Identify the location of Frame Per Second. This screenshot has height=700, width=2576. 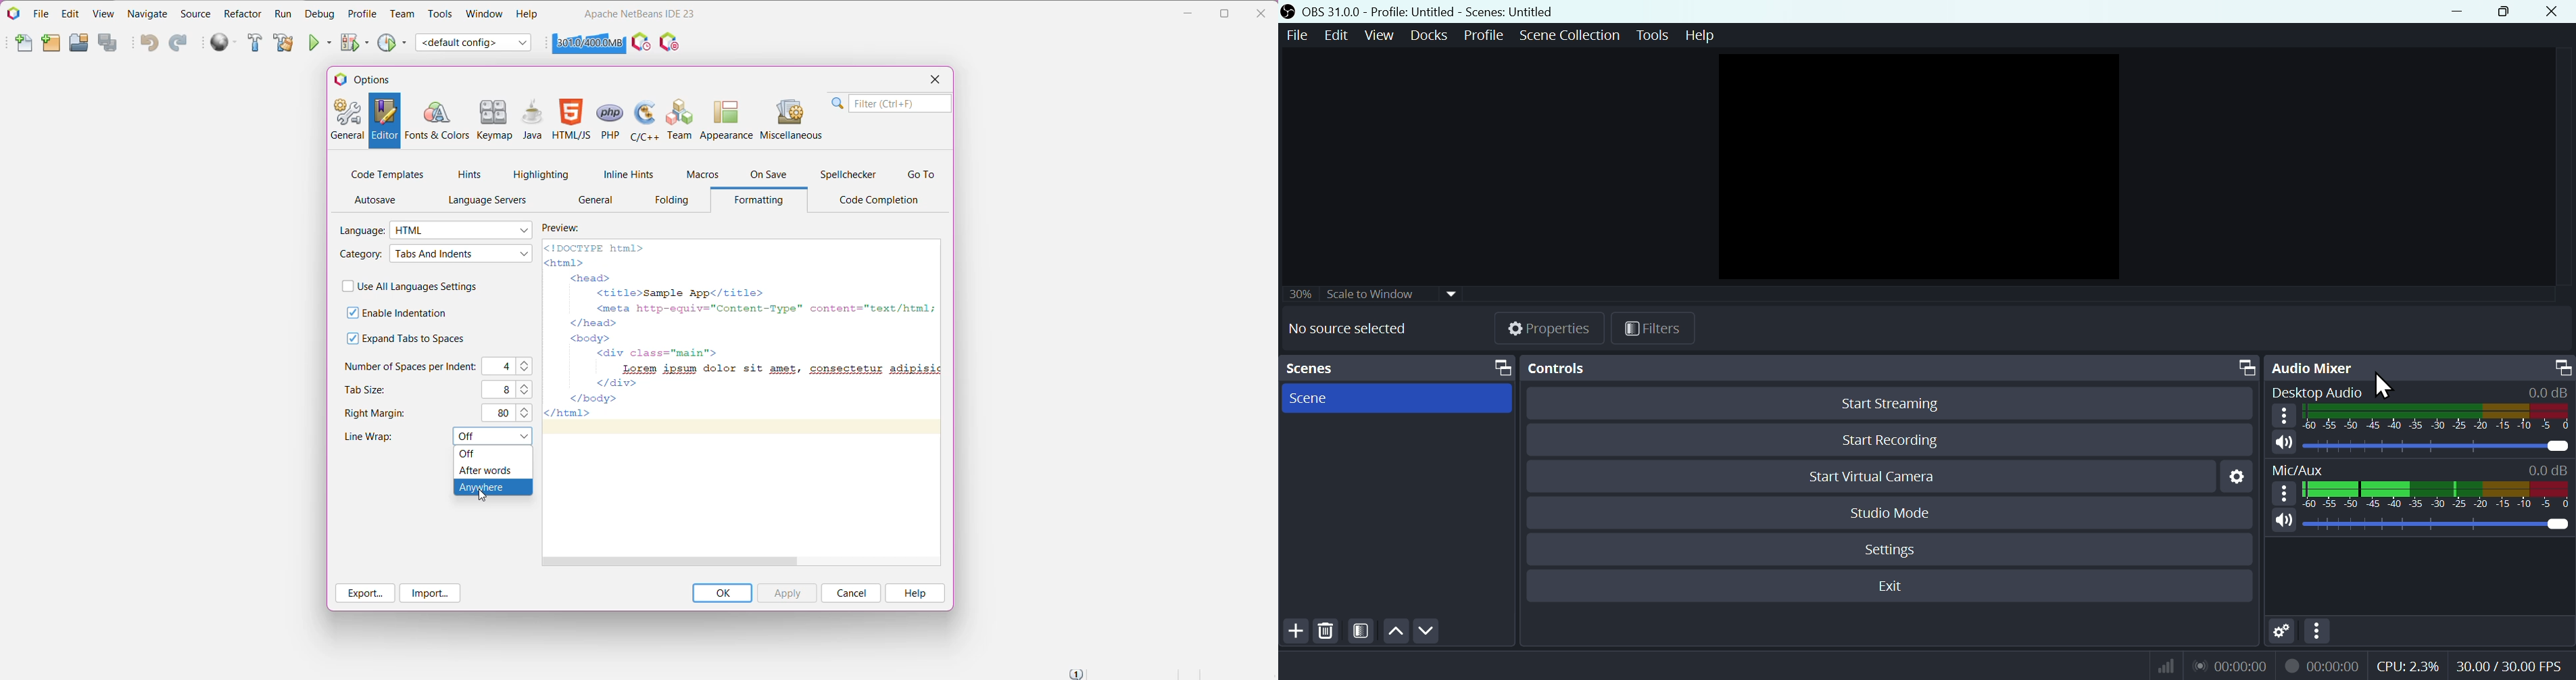
(2510, 665).